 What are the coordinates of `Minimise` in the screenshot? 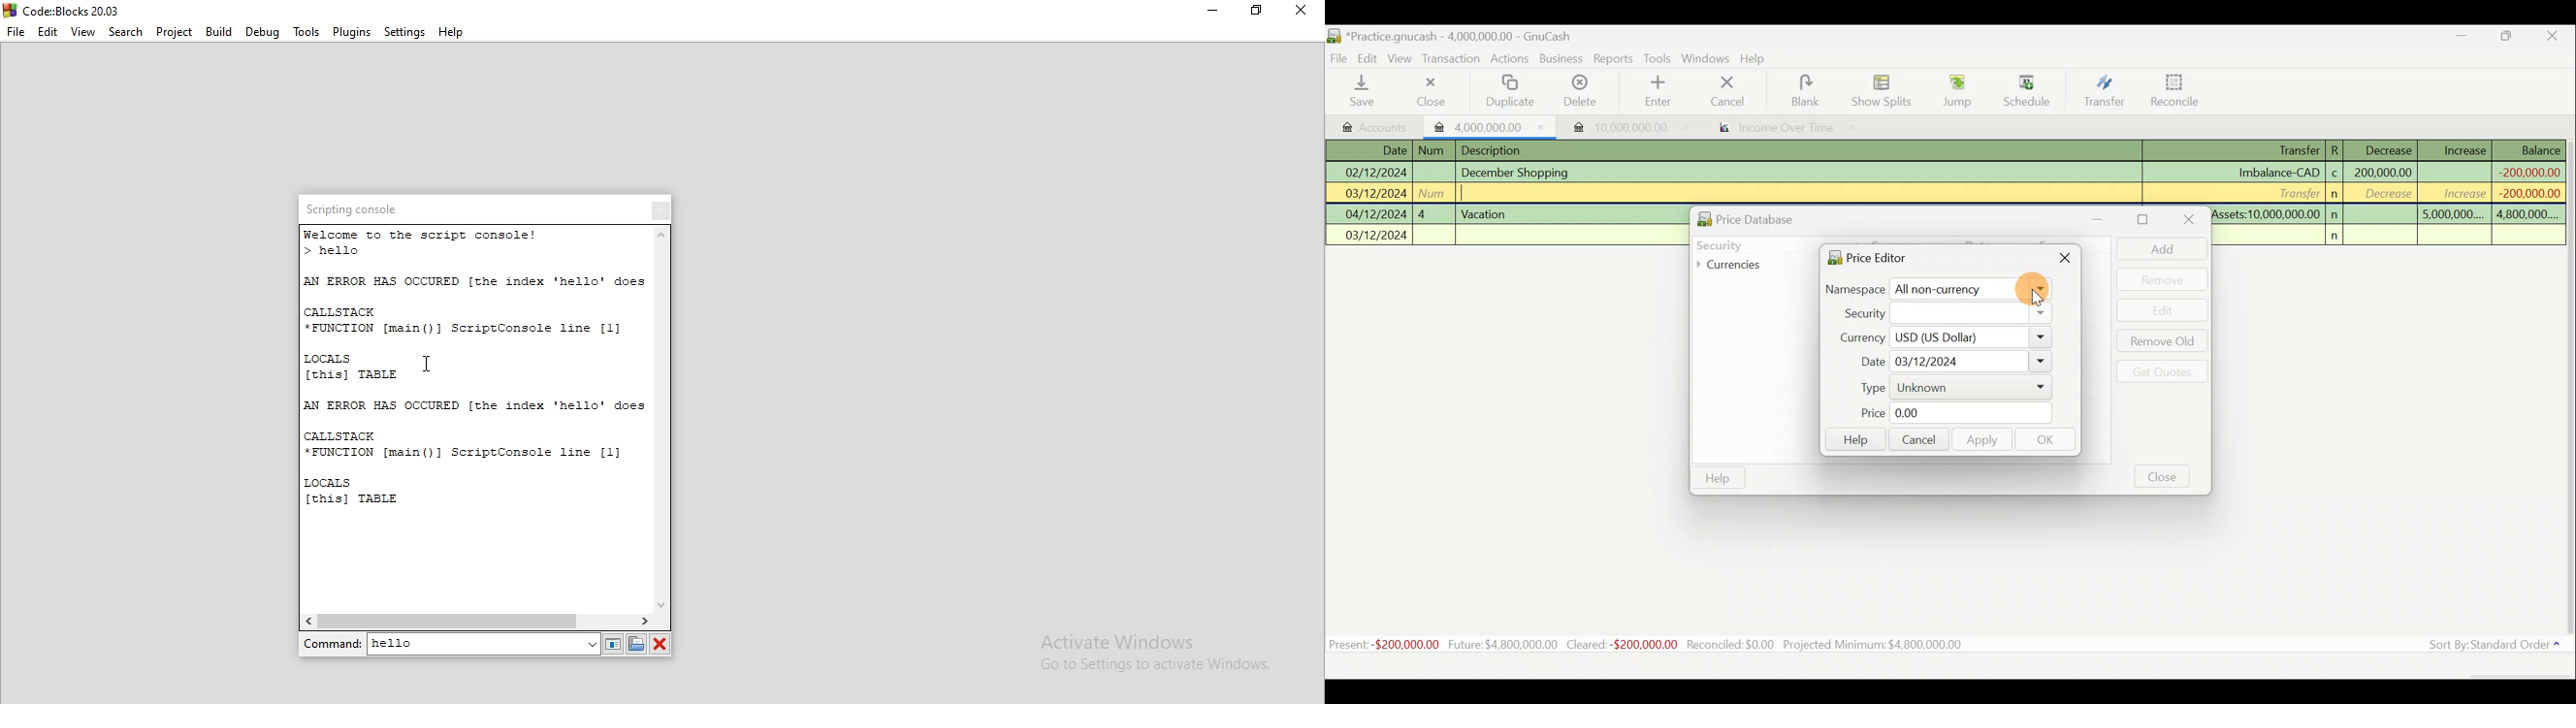 It's located at (2106, 219).